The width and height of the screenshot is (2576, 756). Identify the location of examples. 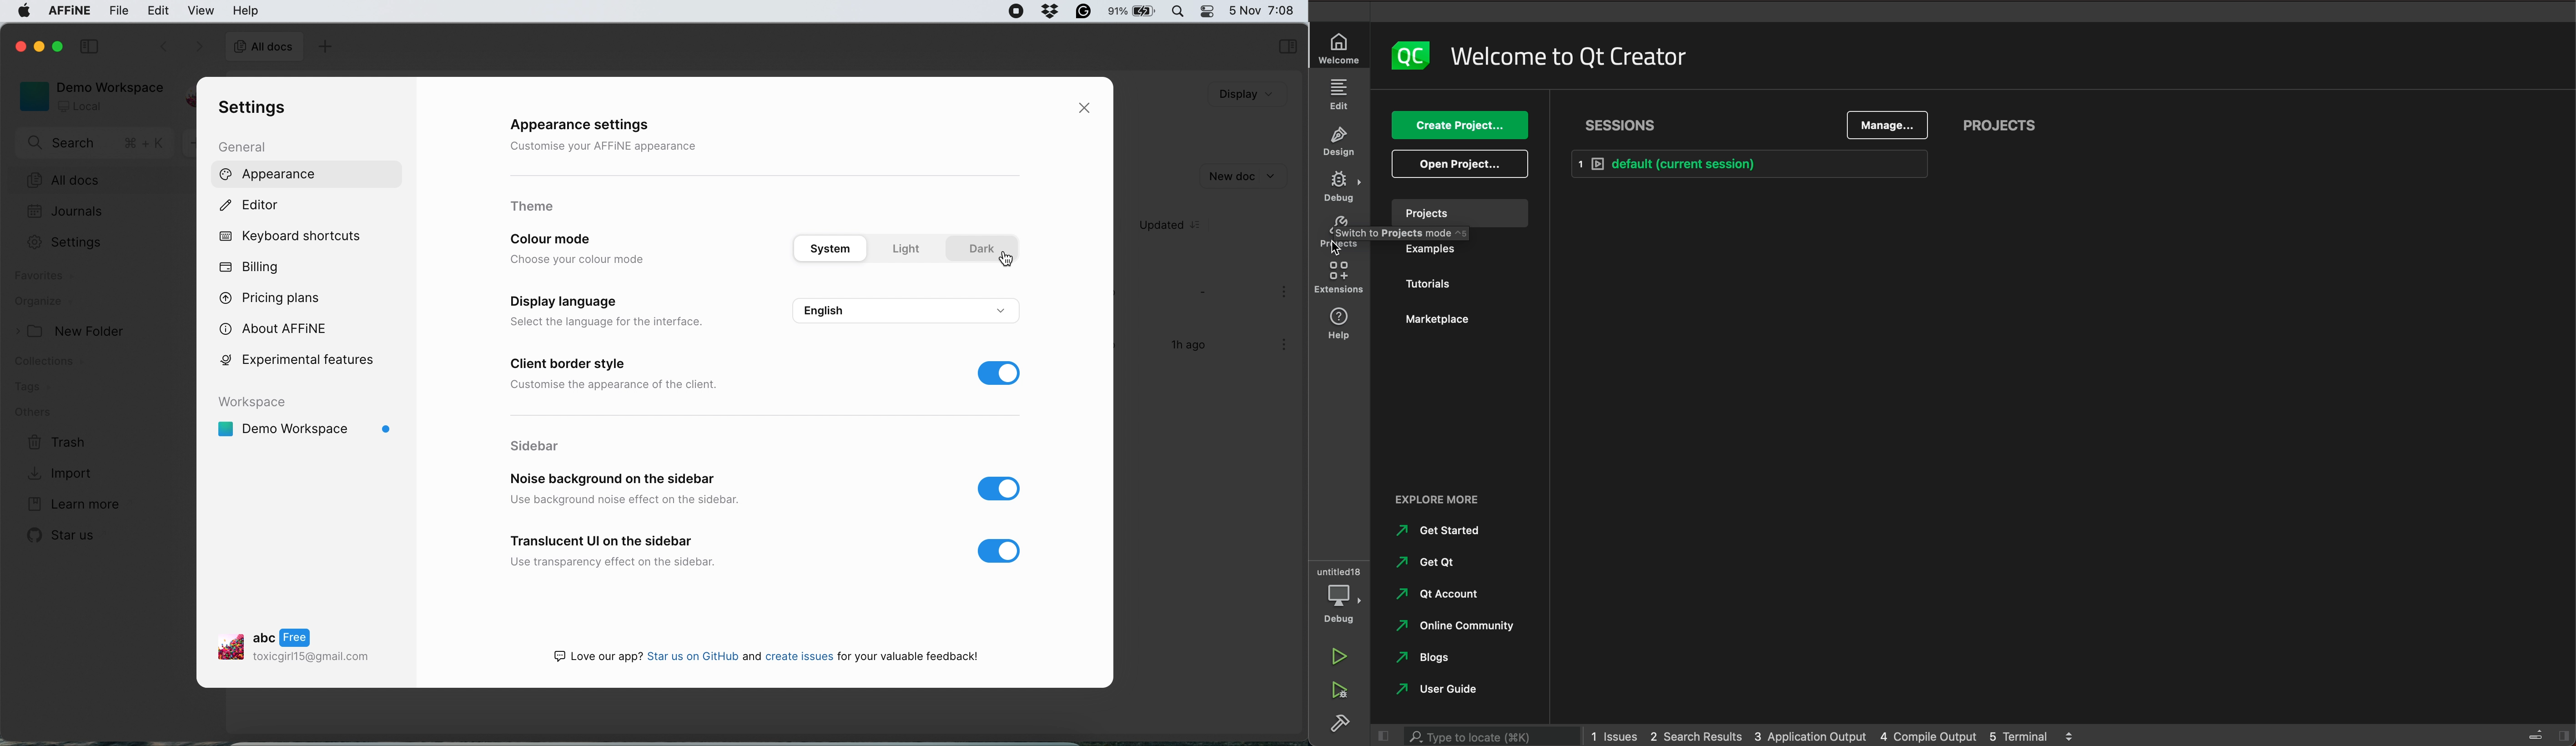
(1435, 250).